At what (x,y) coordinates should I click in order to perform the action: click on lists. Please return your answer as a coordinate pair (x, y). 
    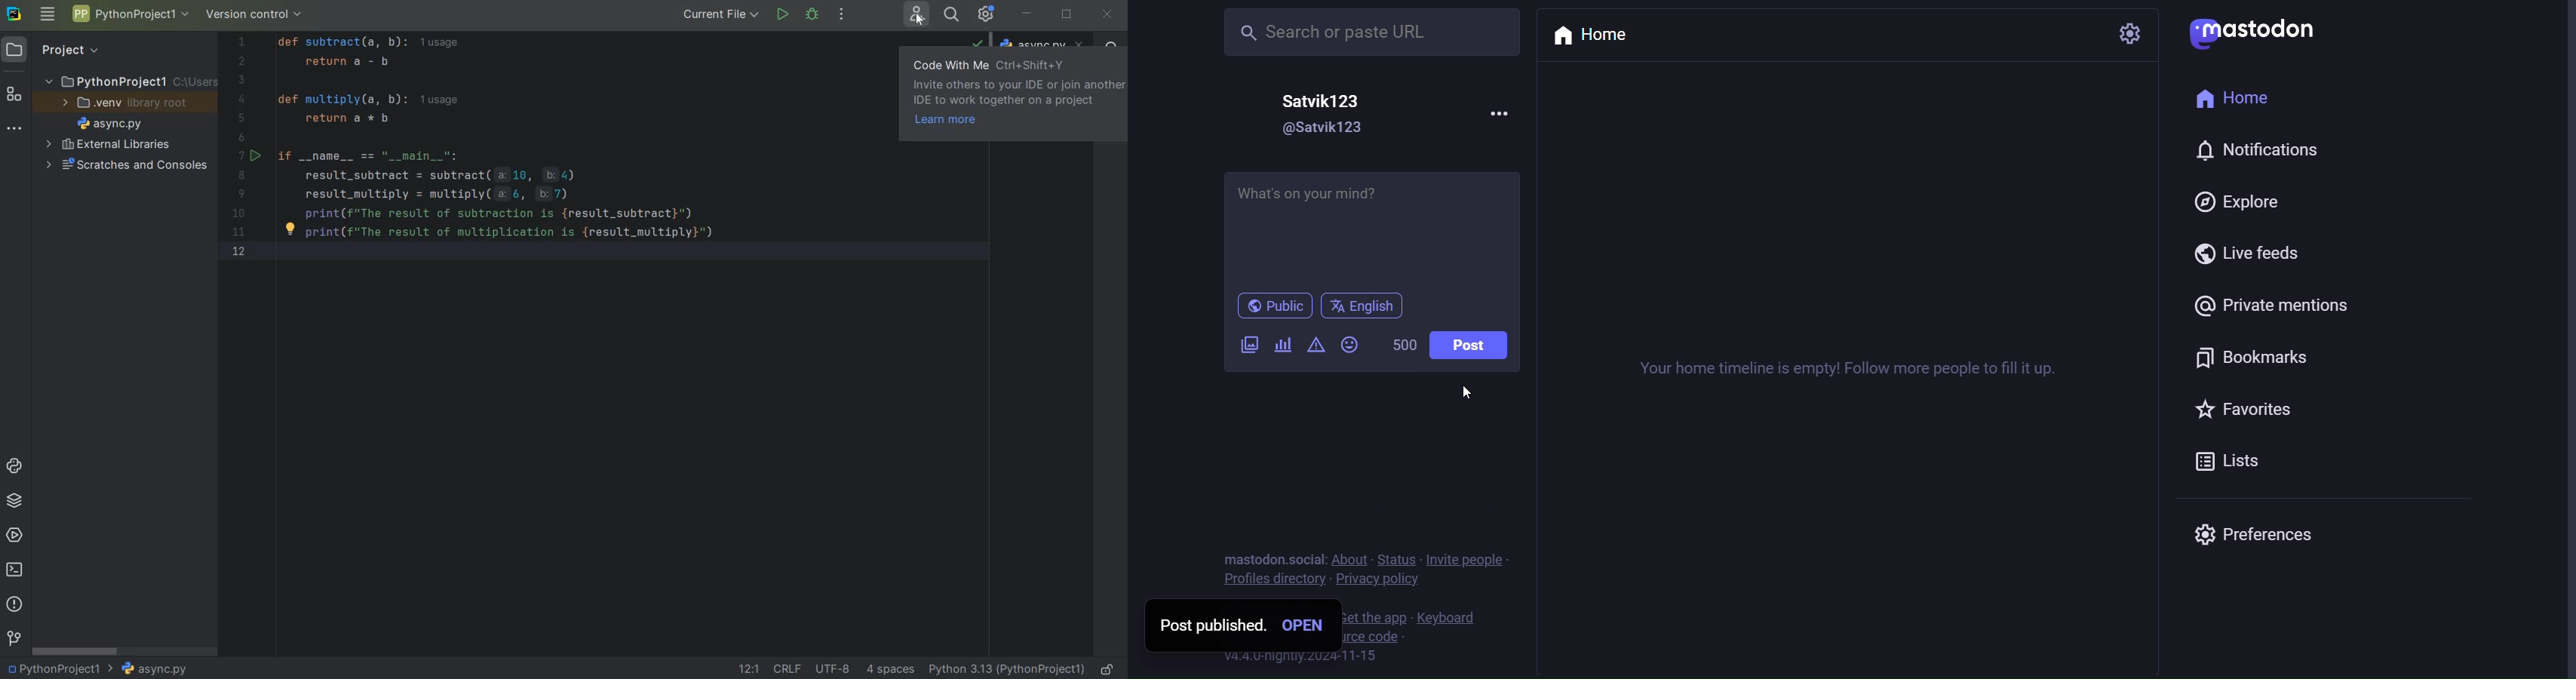
    Looking at the image, I should click on (2240, 465).